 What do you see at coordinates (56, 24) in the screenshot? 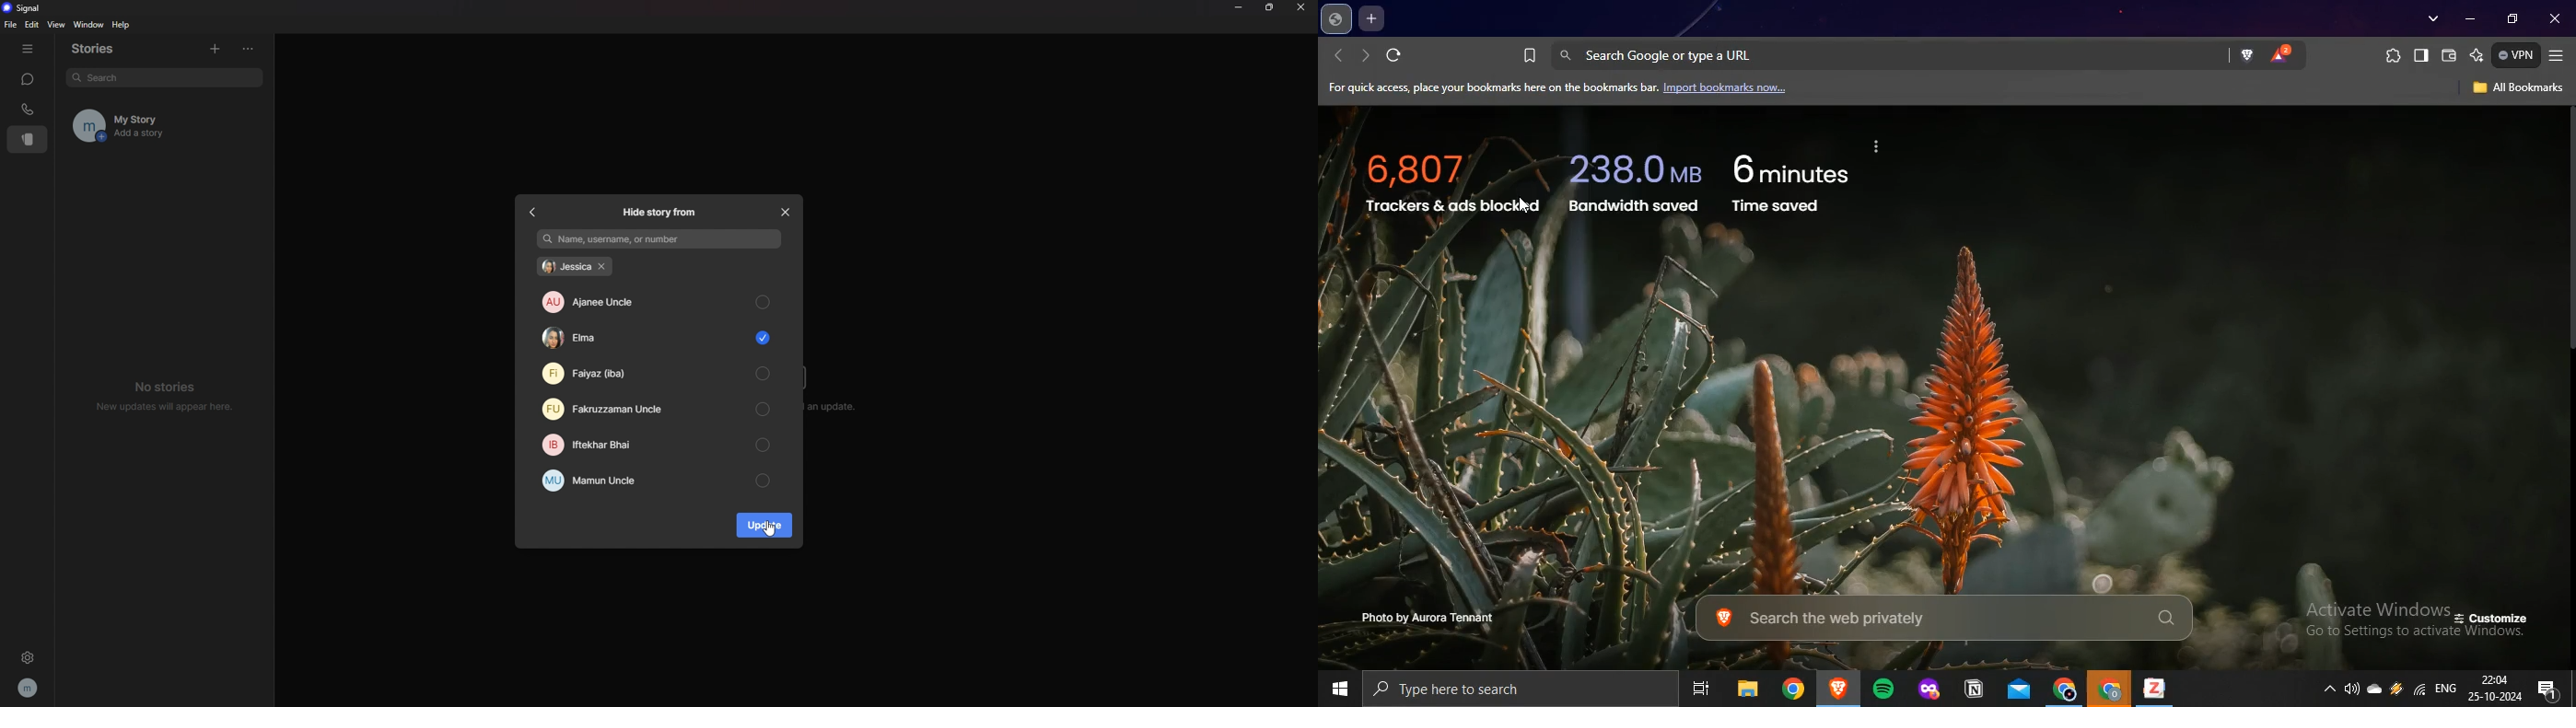
I see `view` at bounding box center [56, 24].